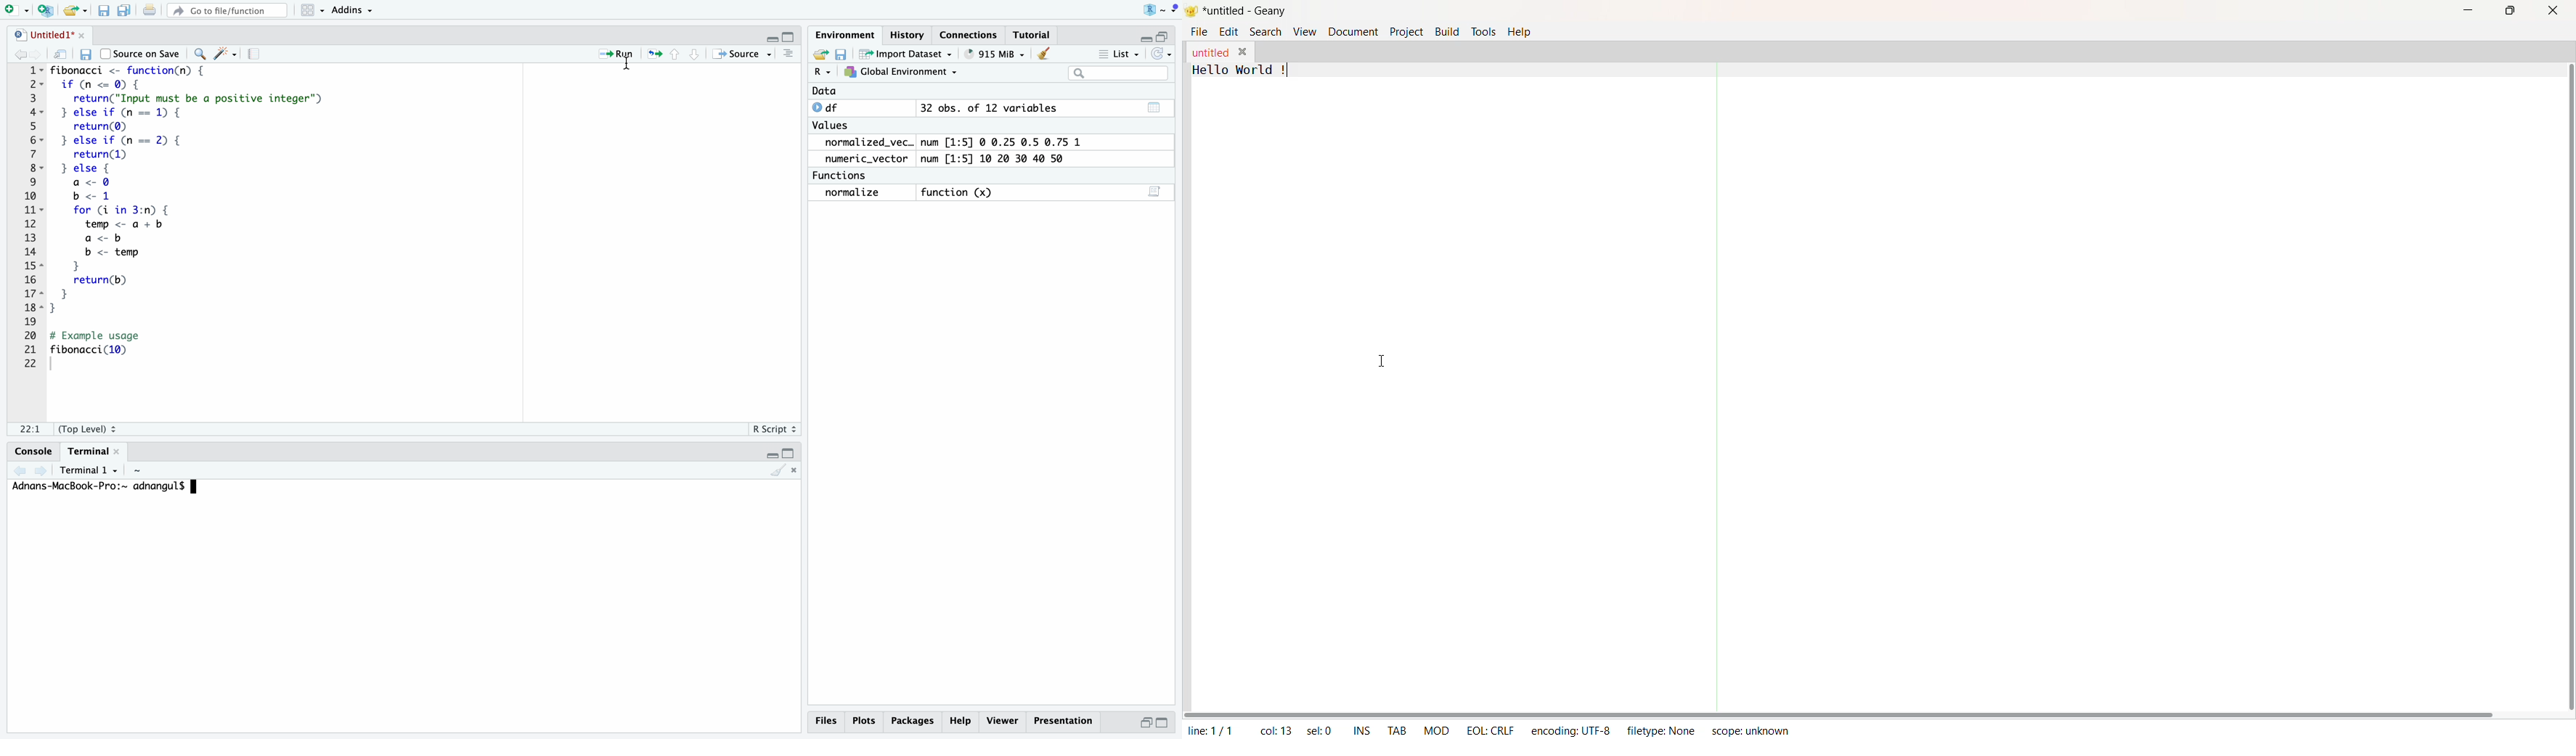  I want to click on files, so click(827, 720).